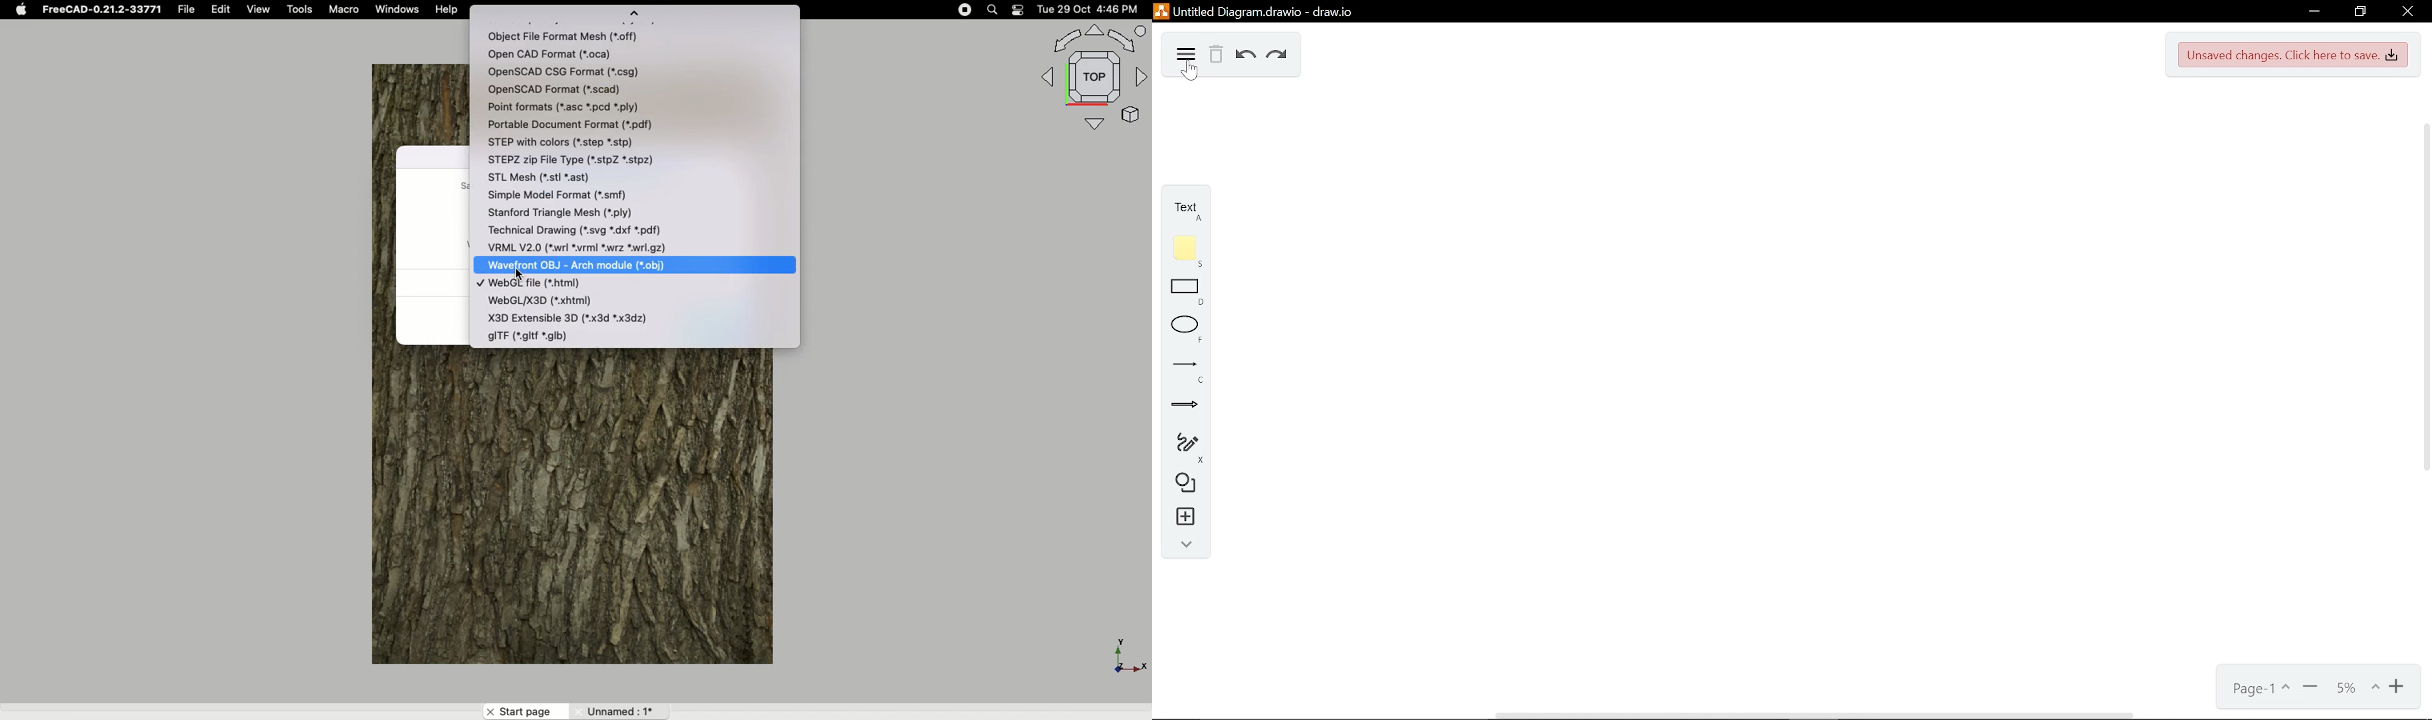  What do you see at coordinates (1180, 442) in the screenshot?
I see `Freehand` at bounding box center [1180, 442].